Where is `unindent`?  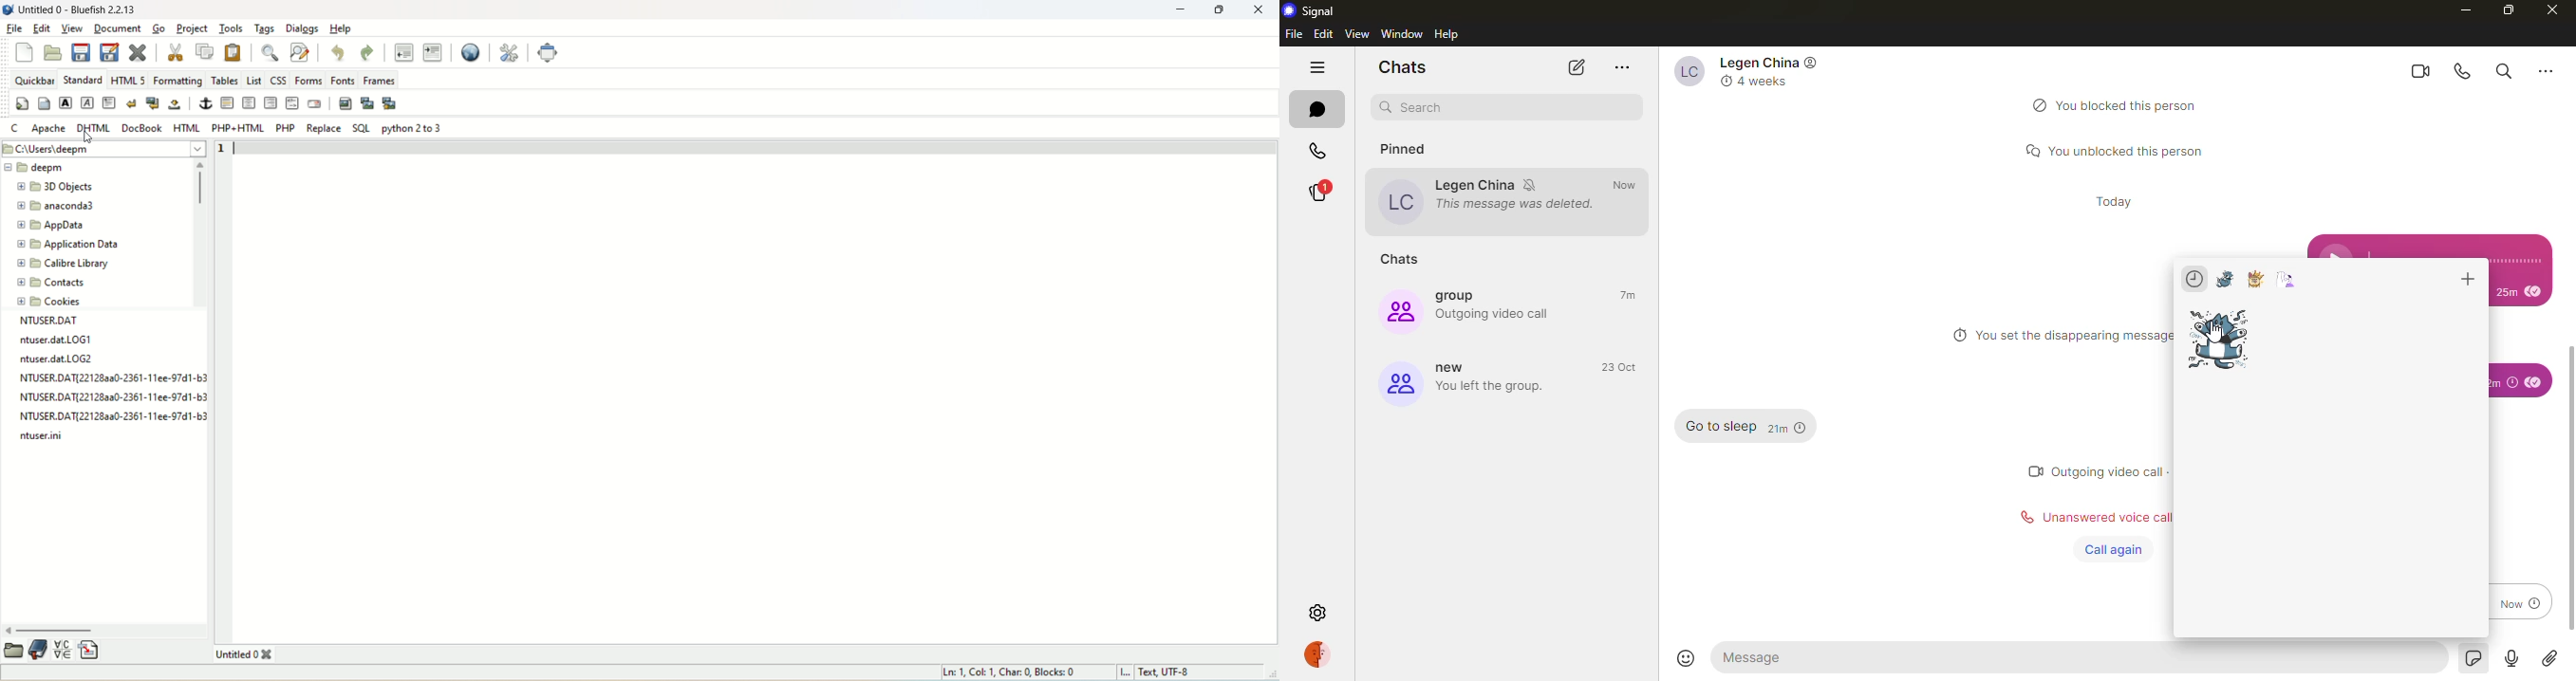 unindent is located at coordinates (403, 53).